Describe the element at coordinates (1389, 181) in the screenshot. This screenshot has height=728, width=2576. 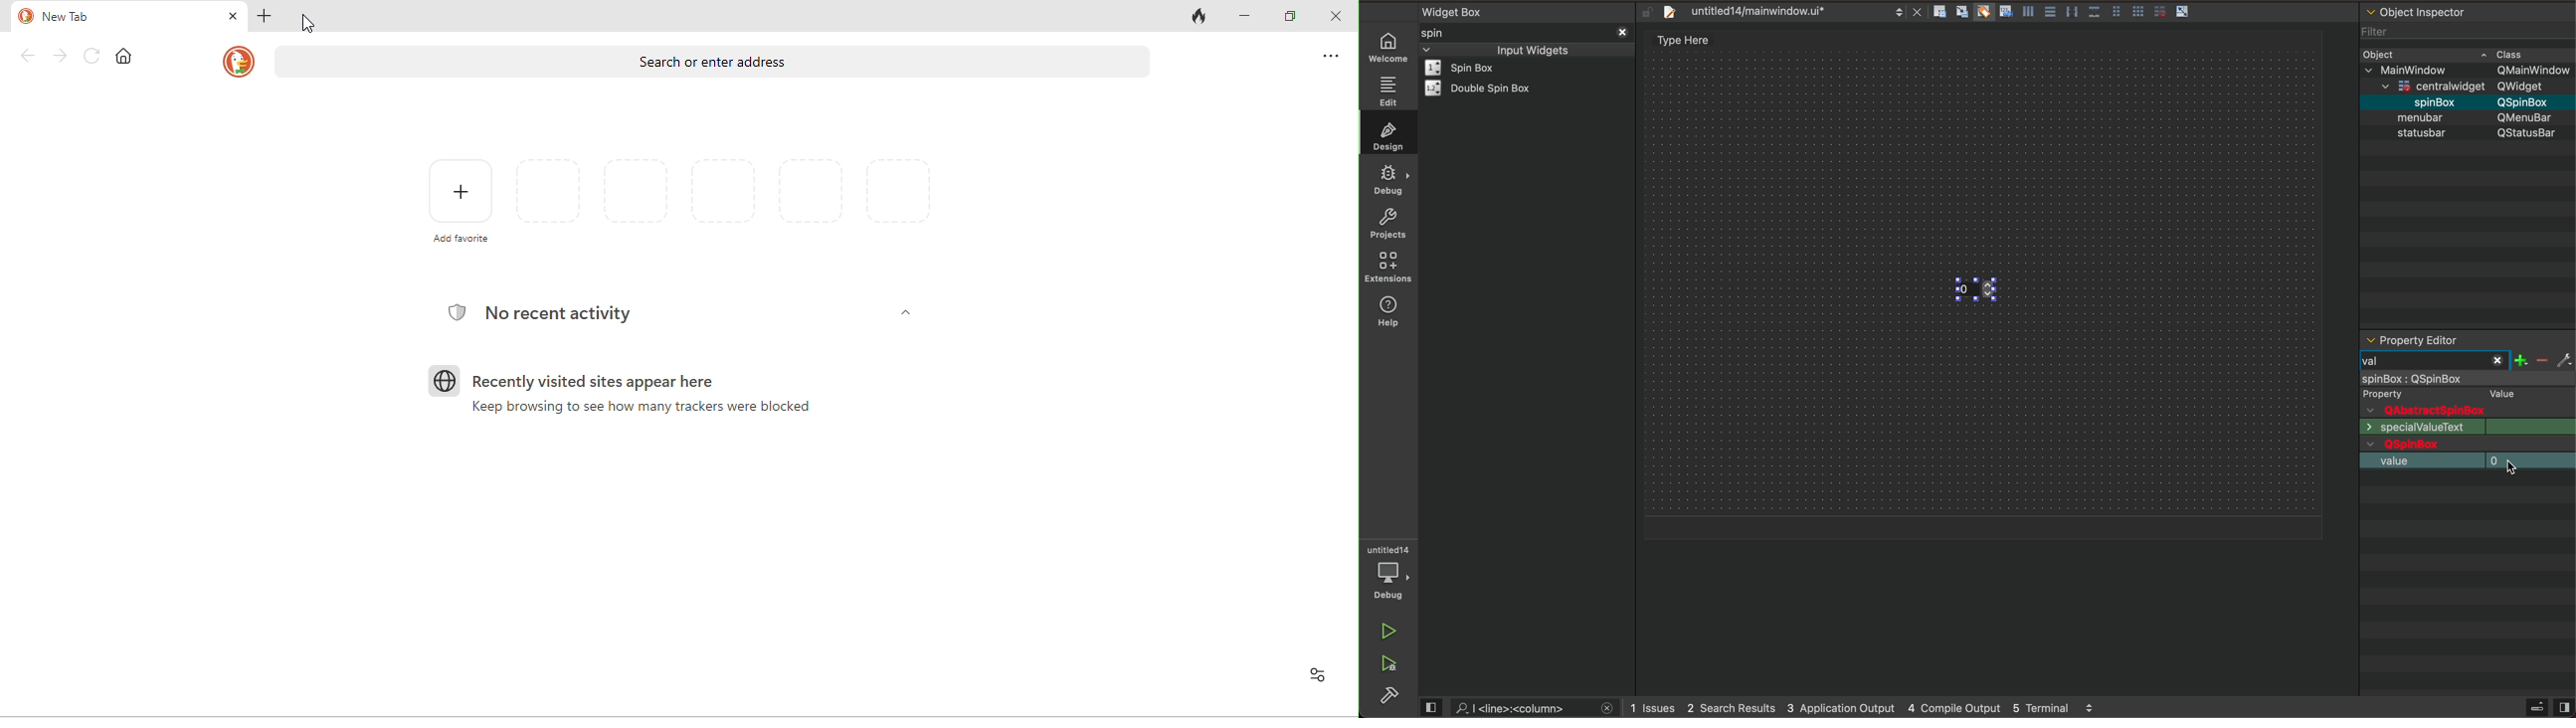
I see `debug` at that location.